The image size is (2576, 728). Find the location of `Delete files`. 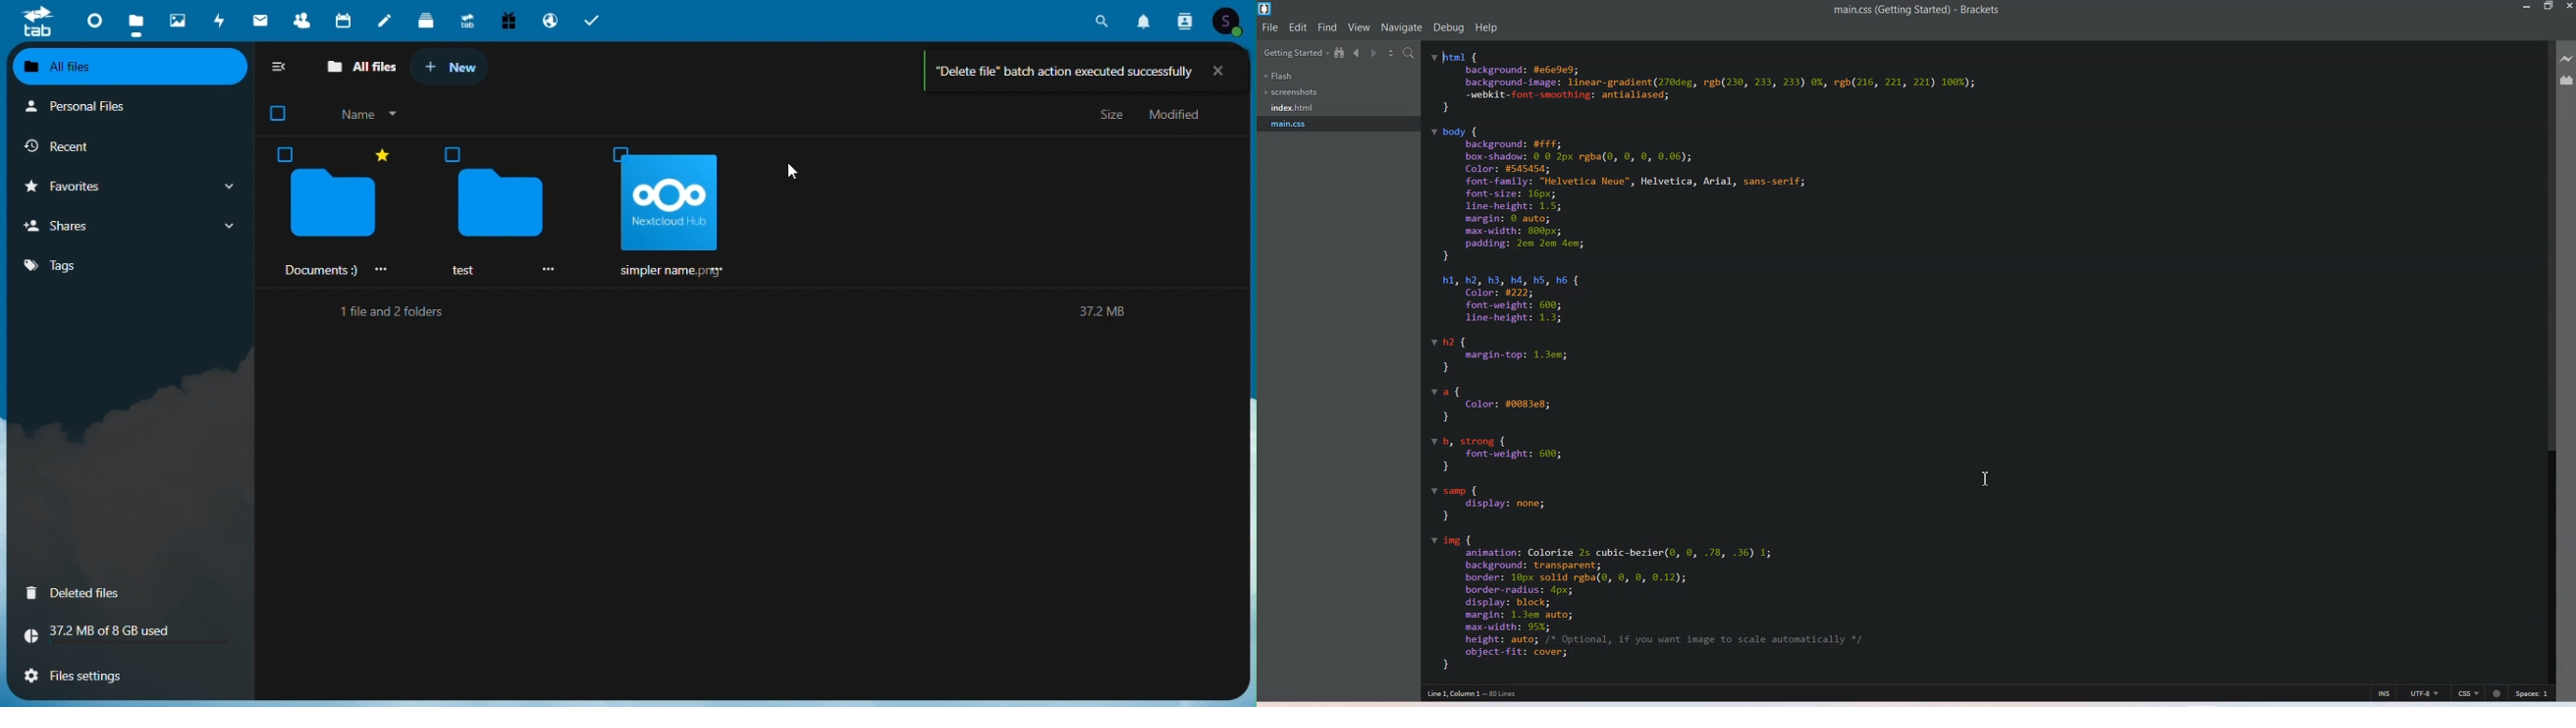

Delete files is located at coordinates (121, 594).